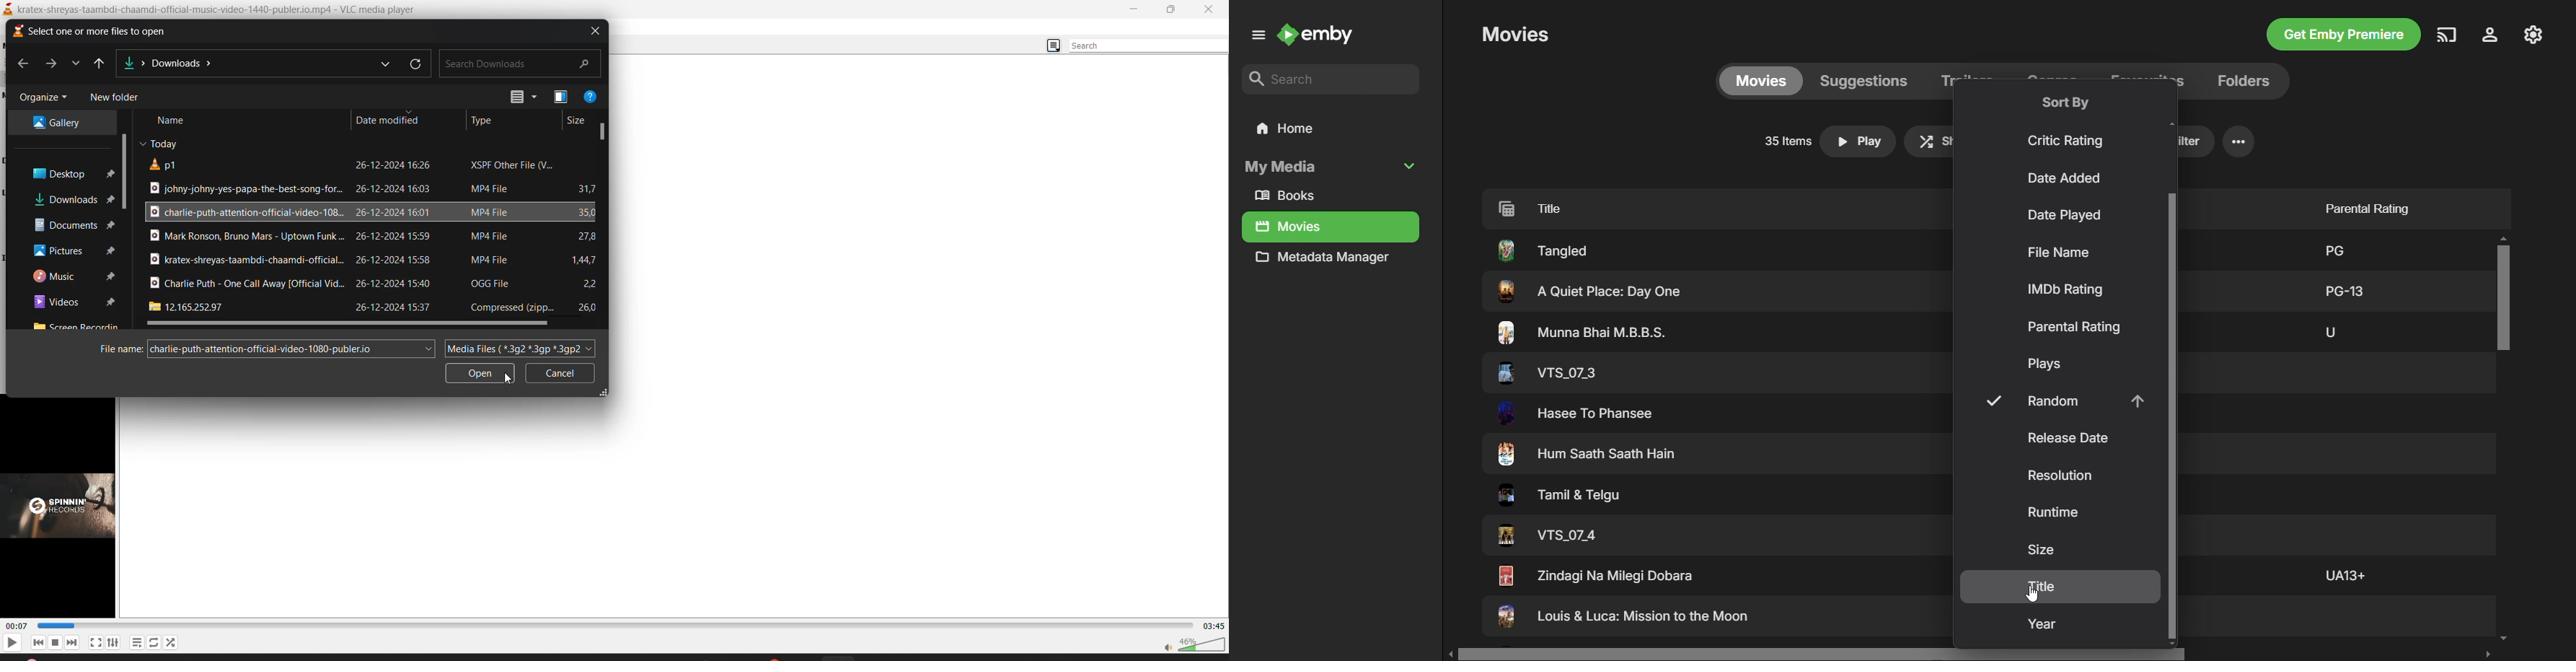 The width and height of the screenshot is (2576, 672). I want to click on kratex-shreyas-taambdi-chaamdi-official-music-video-1440-publer.io.mp4 - VLC media player, so click(234, 8).